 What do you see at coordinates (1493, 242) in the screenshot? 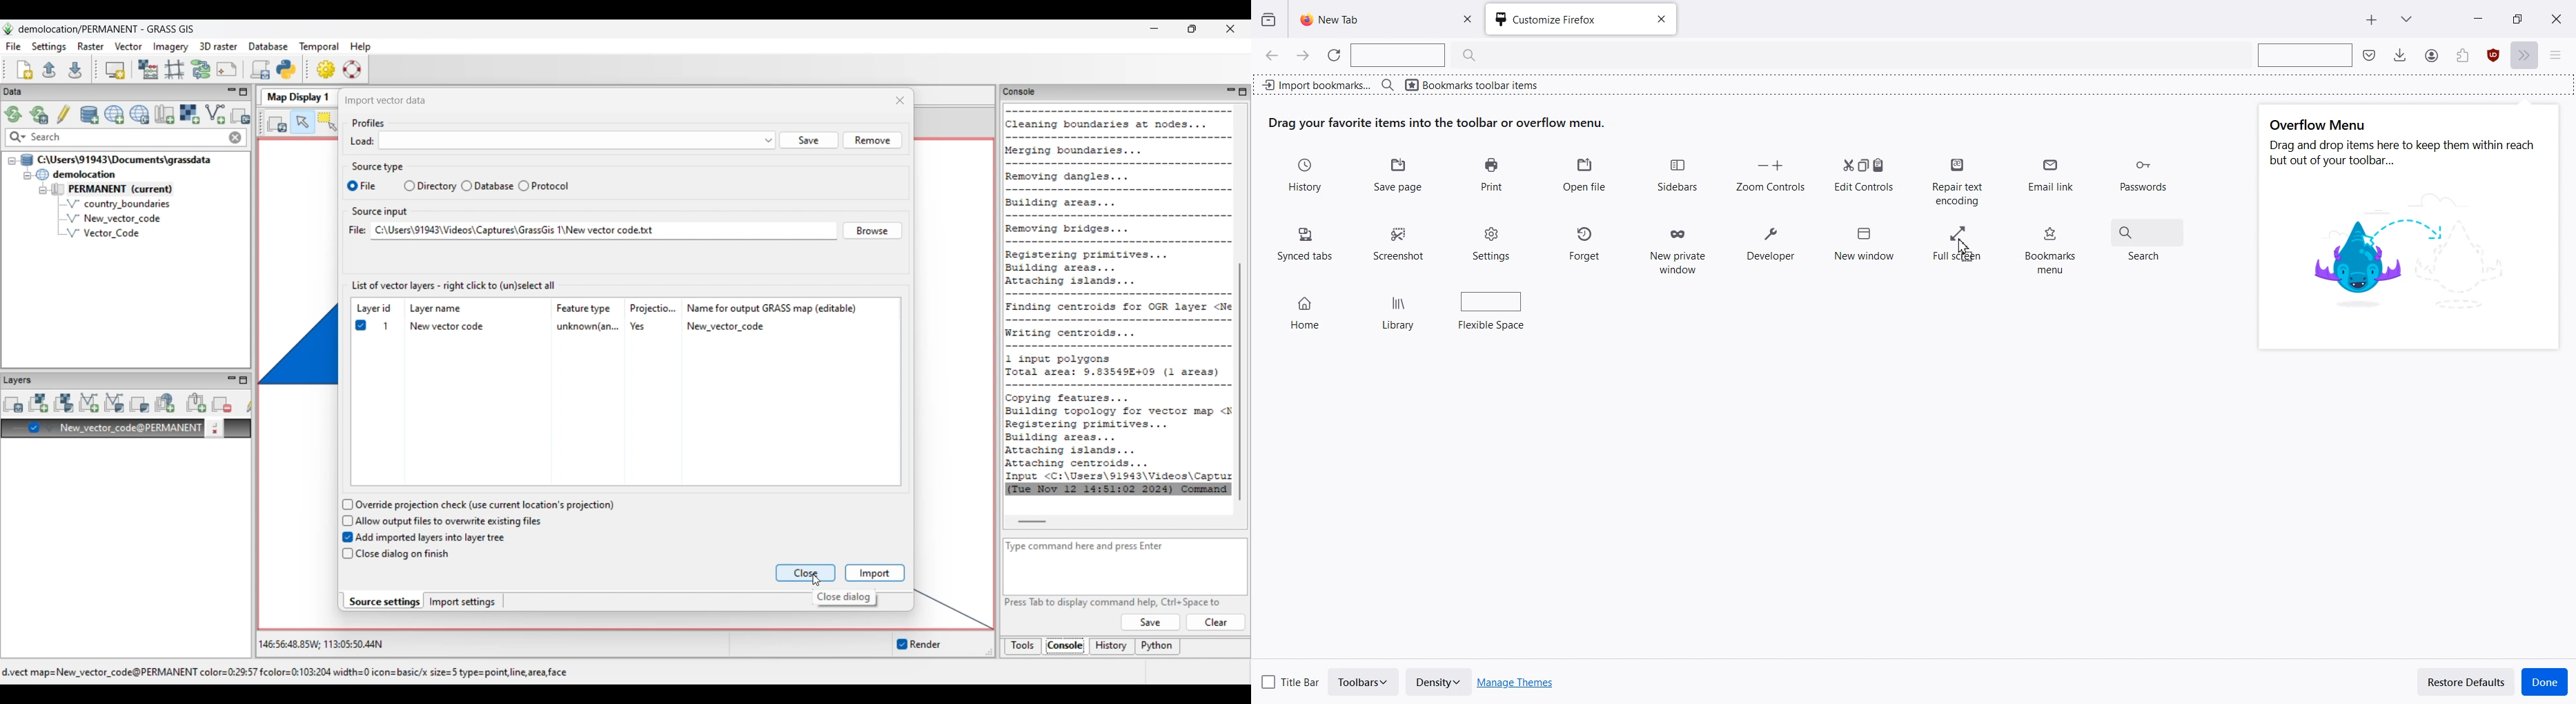
I see `Settings` at bounding box center [1493, 242].